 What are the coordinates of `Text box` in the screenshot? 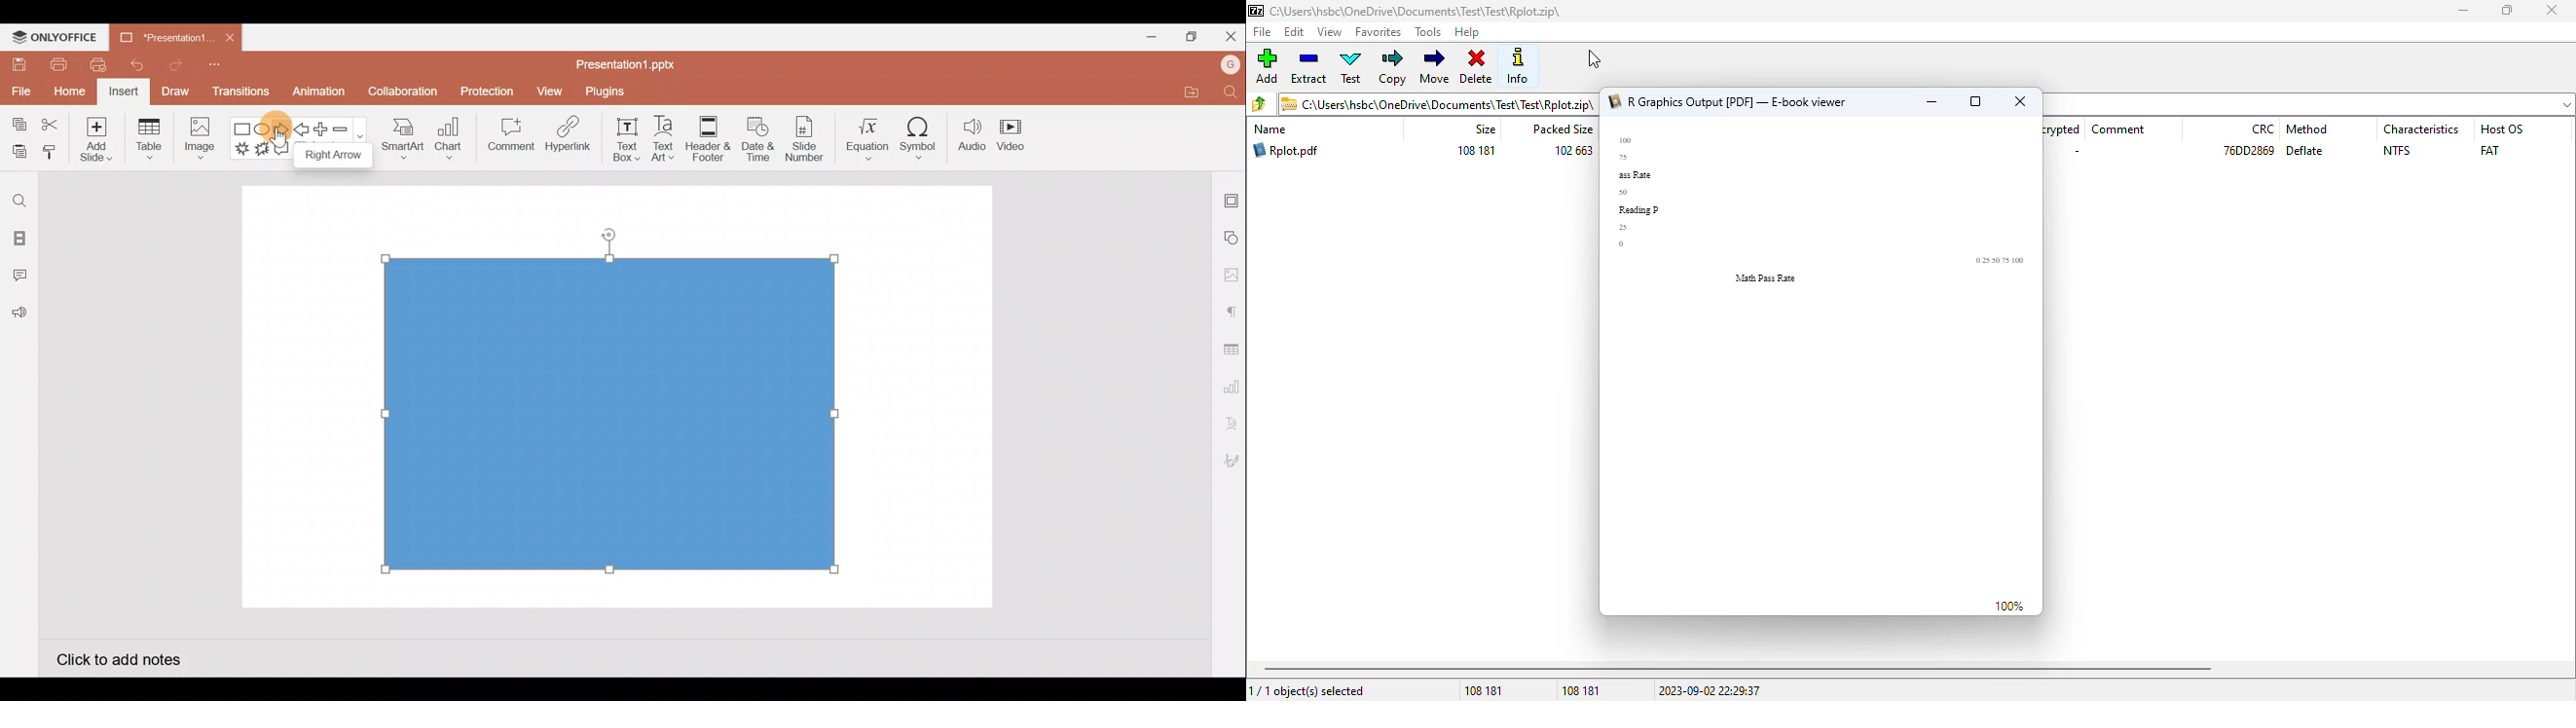 It's located at (628, 140).